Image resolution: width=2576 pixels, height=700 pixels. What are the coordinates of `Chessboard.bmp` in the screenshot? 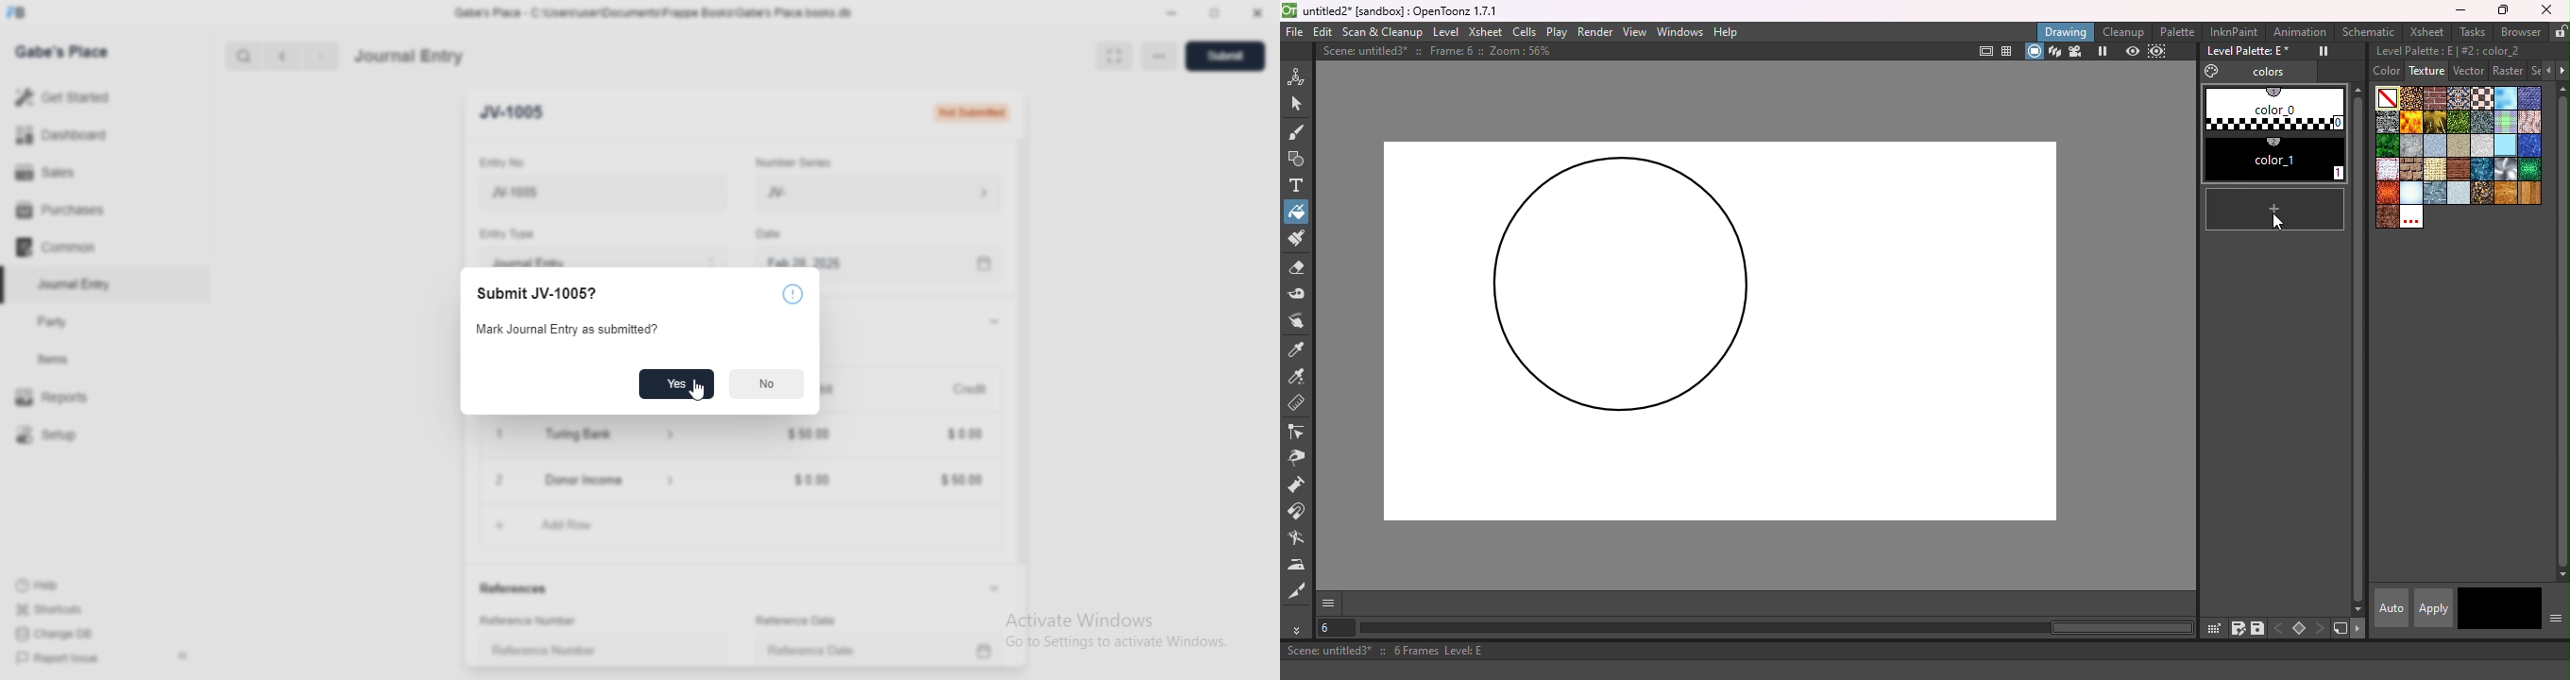 It's located at (2482, 98).